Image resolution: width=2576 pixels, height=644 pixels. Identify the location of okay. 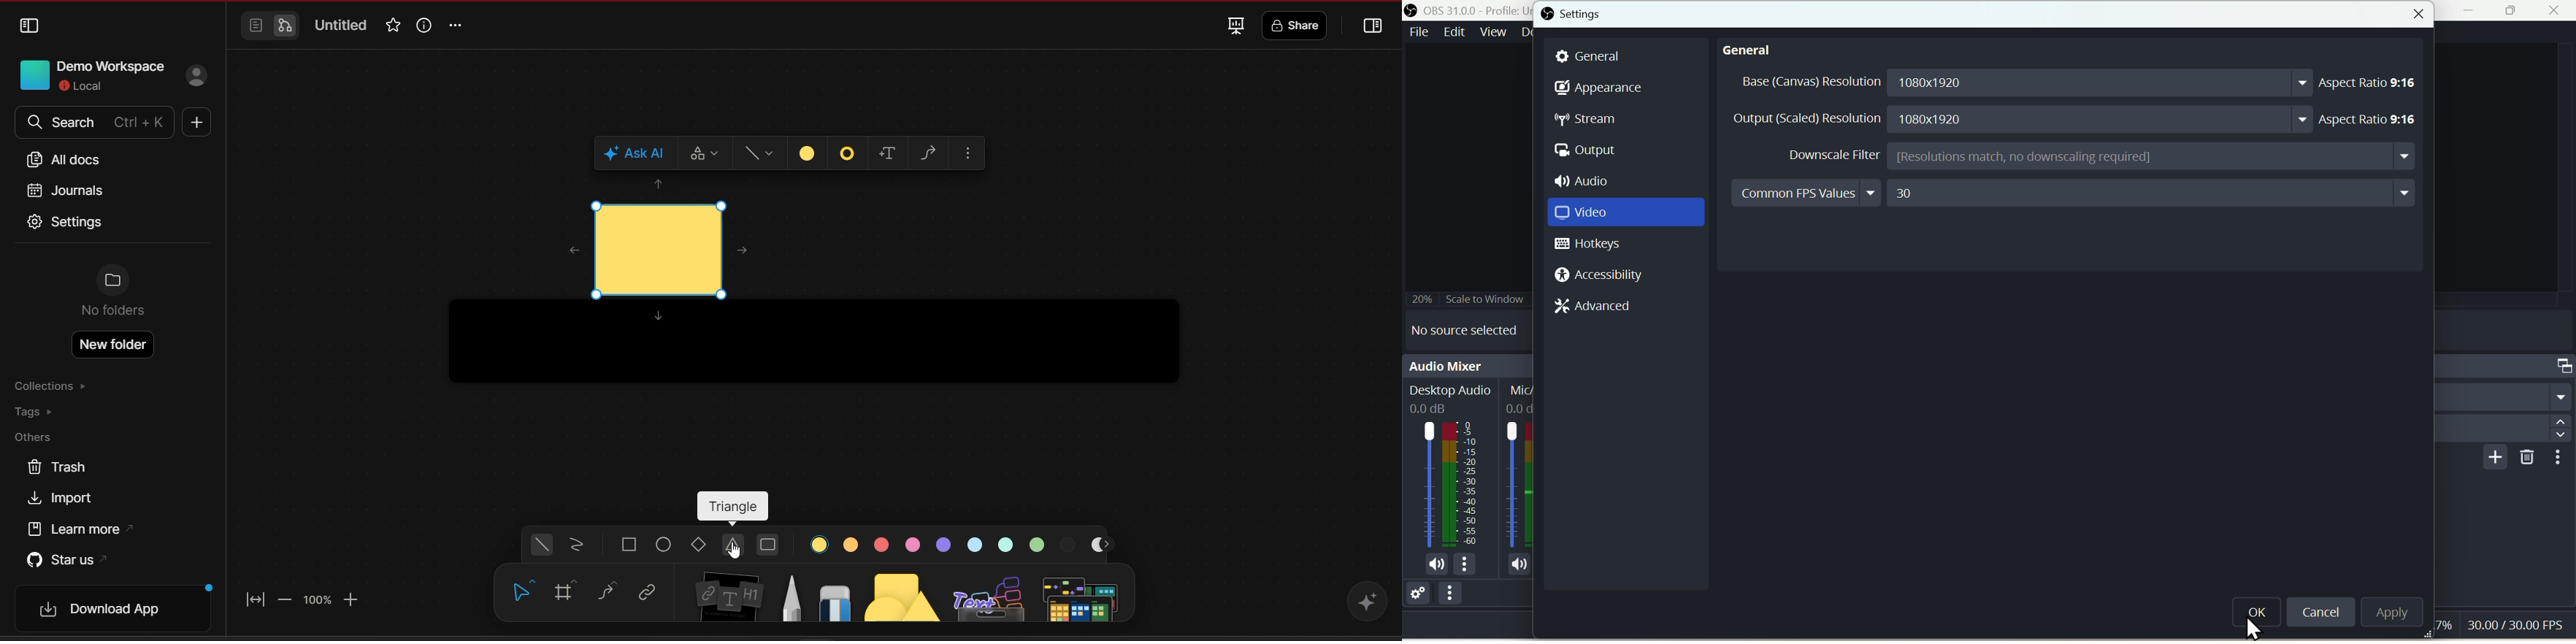
(2259, 618).